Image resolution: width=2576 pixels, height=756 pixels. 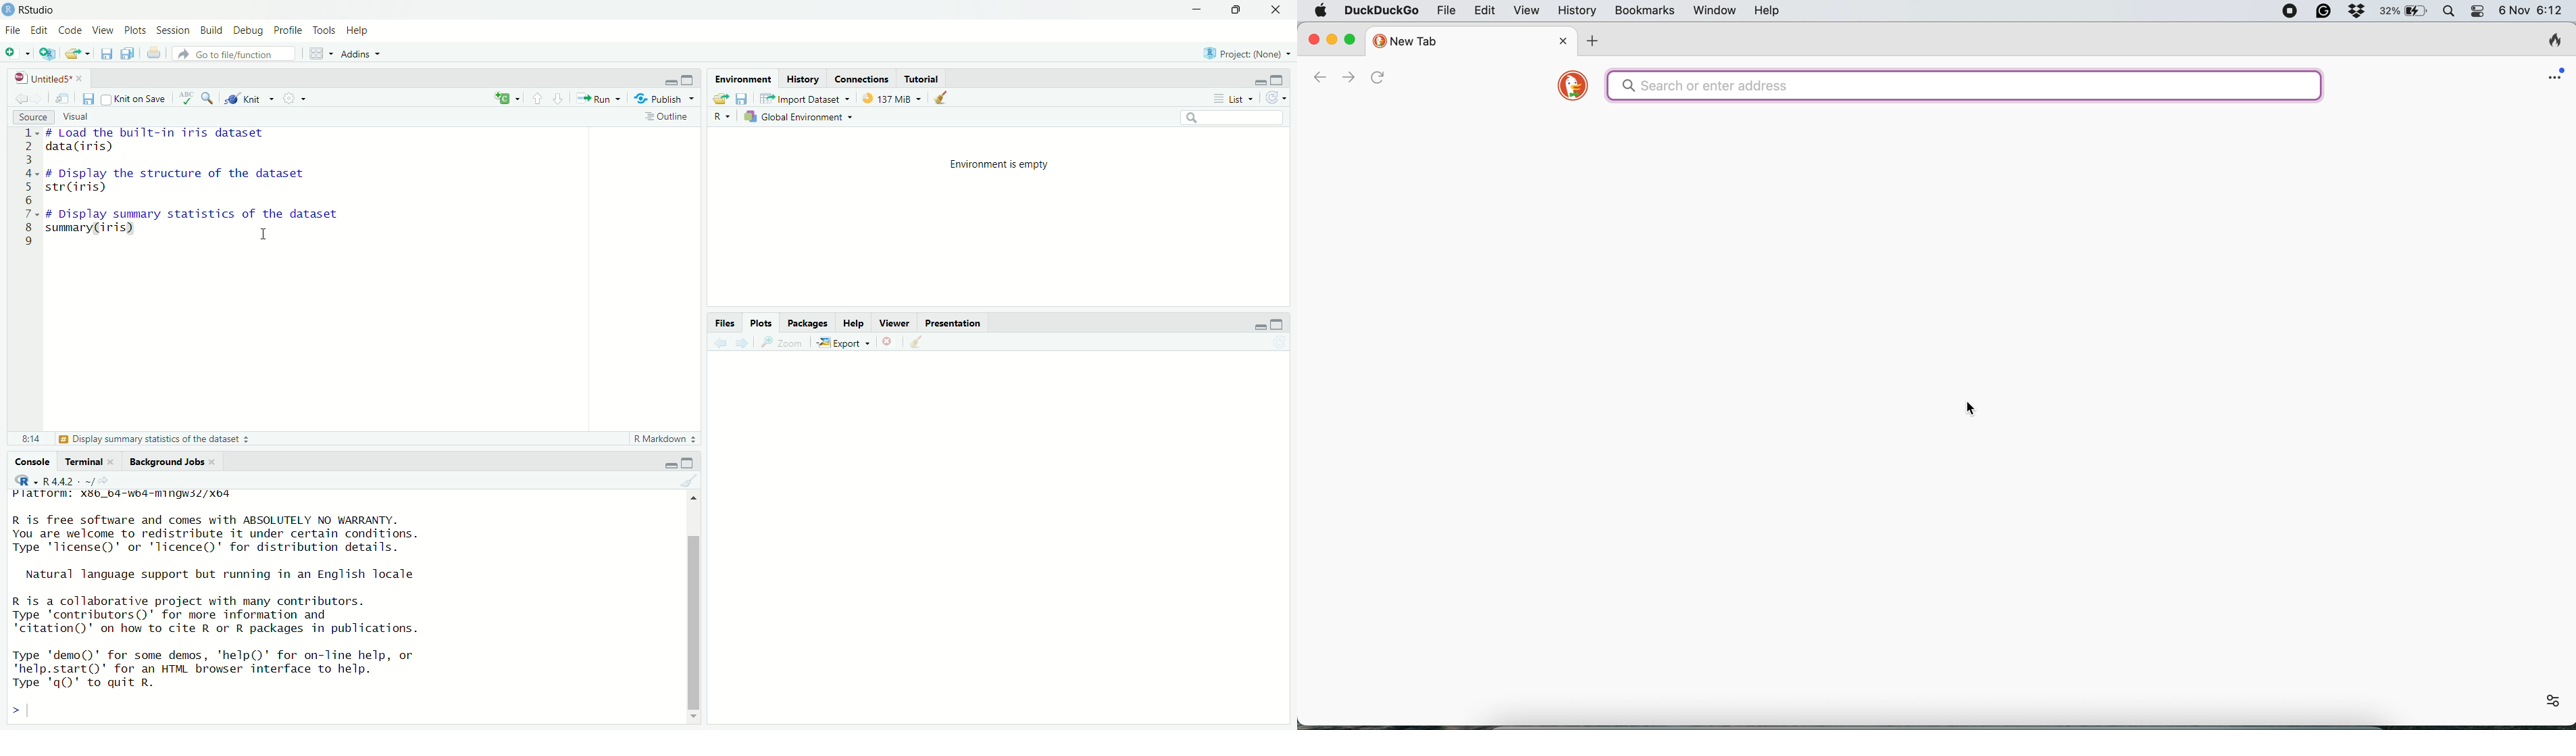 I want to click on Untitled5*, so click(x=47, y=78).